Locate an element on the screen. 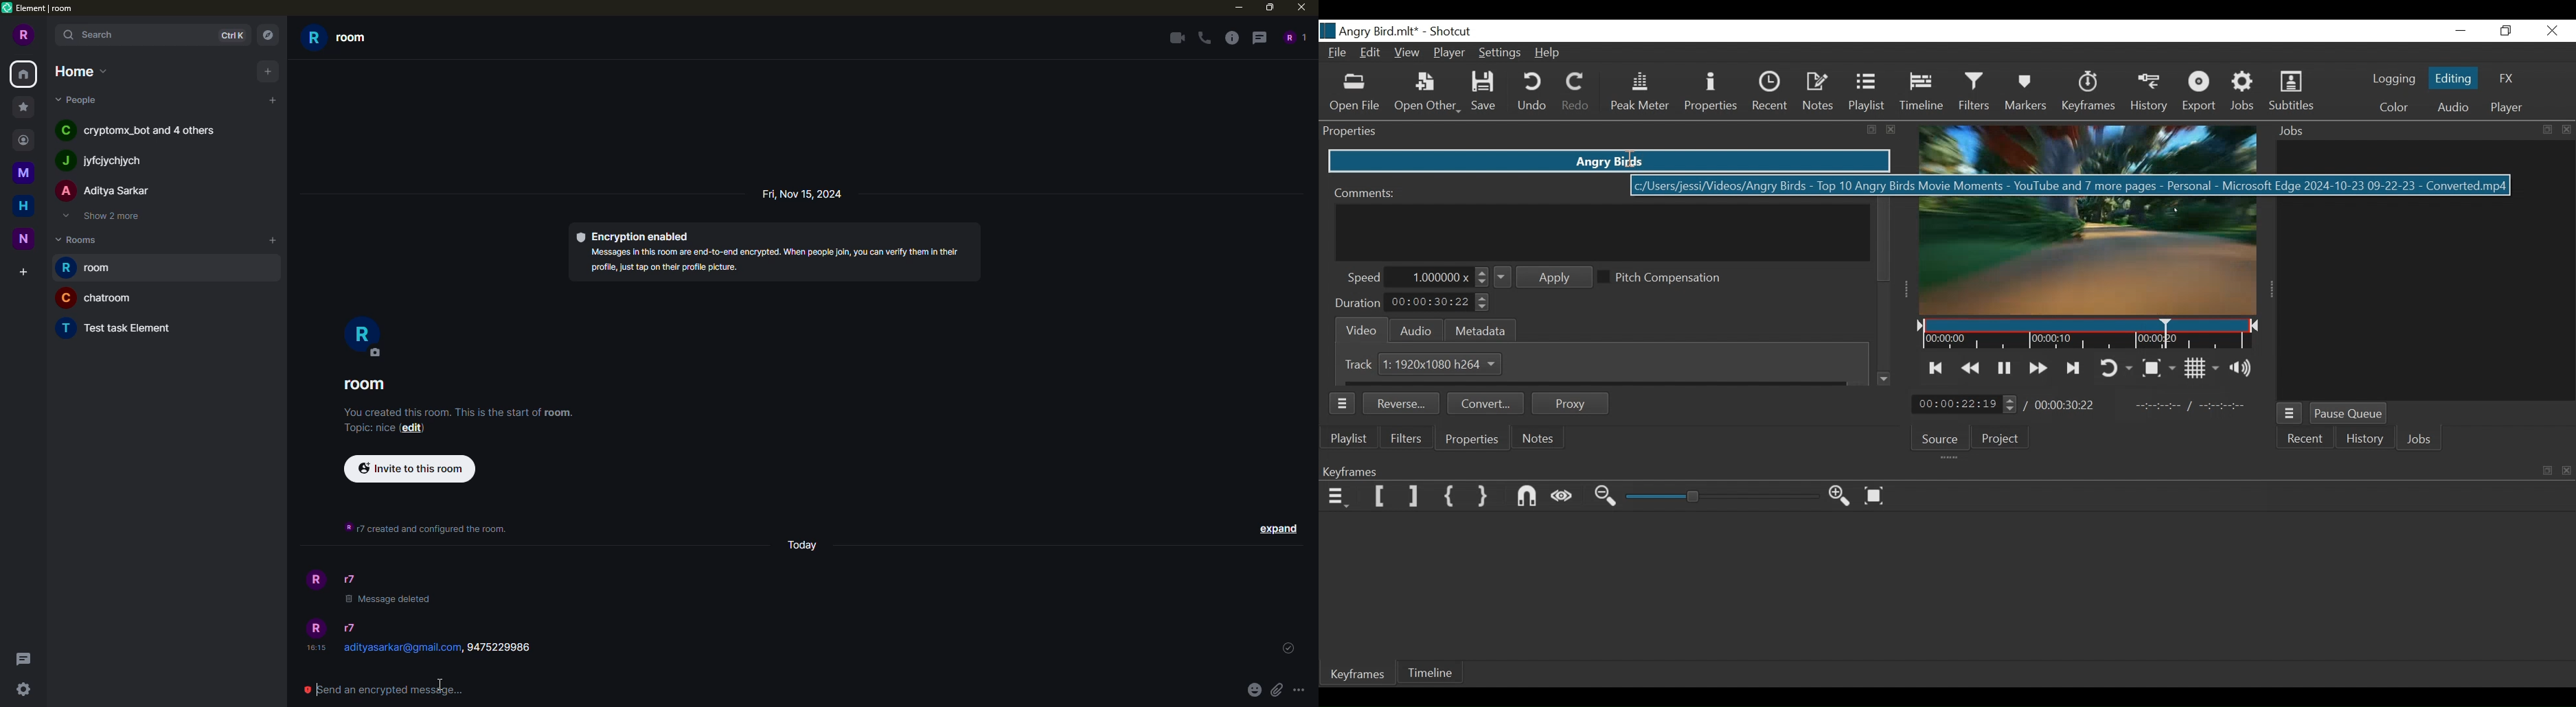 This screenshot has width=2576, height=728. Proxy is located at coordinates (1571, 403).